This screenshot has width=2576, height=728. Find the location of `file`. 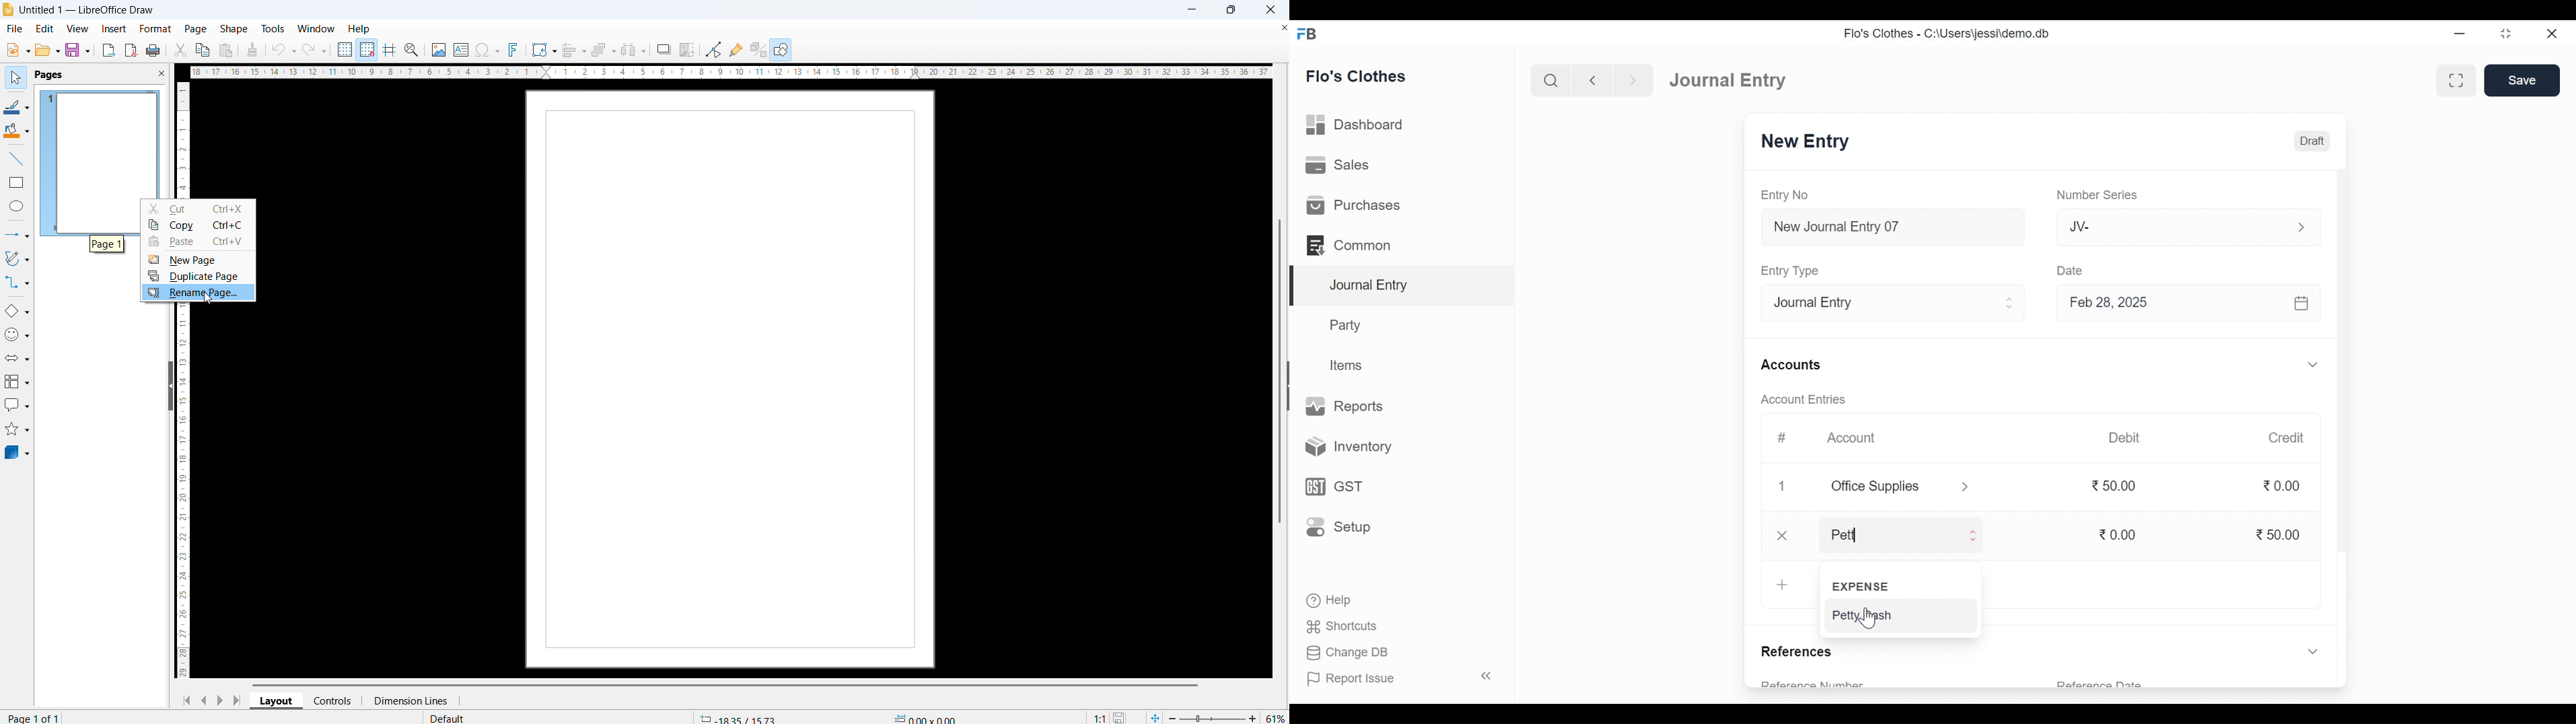

file is located at coordinates (15, 30).